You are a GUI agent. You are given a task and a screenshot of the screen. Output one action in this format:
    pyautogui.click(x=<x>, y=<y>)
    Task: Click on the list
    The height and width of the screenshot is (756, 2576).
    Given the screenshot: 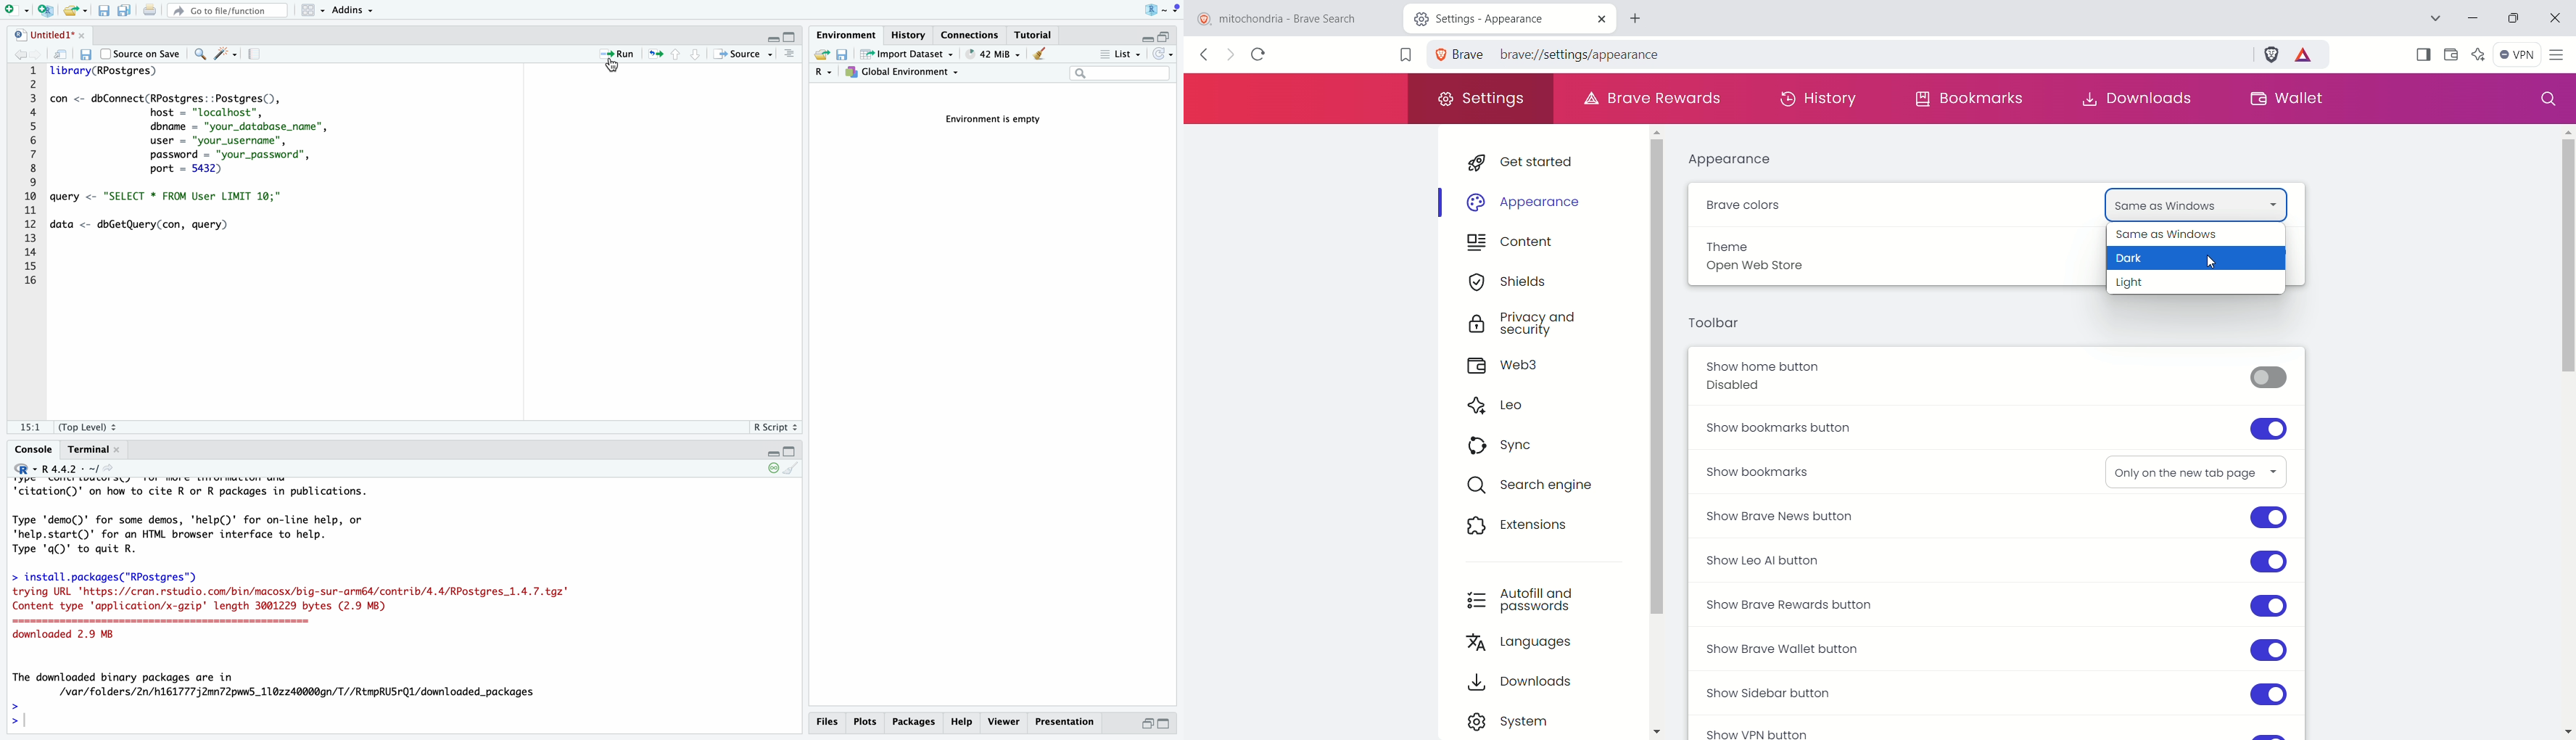 What is the action you would take?
    pyautogui.click(x=1119, y=56)
    